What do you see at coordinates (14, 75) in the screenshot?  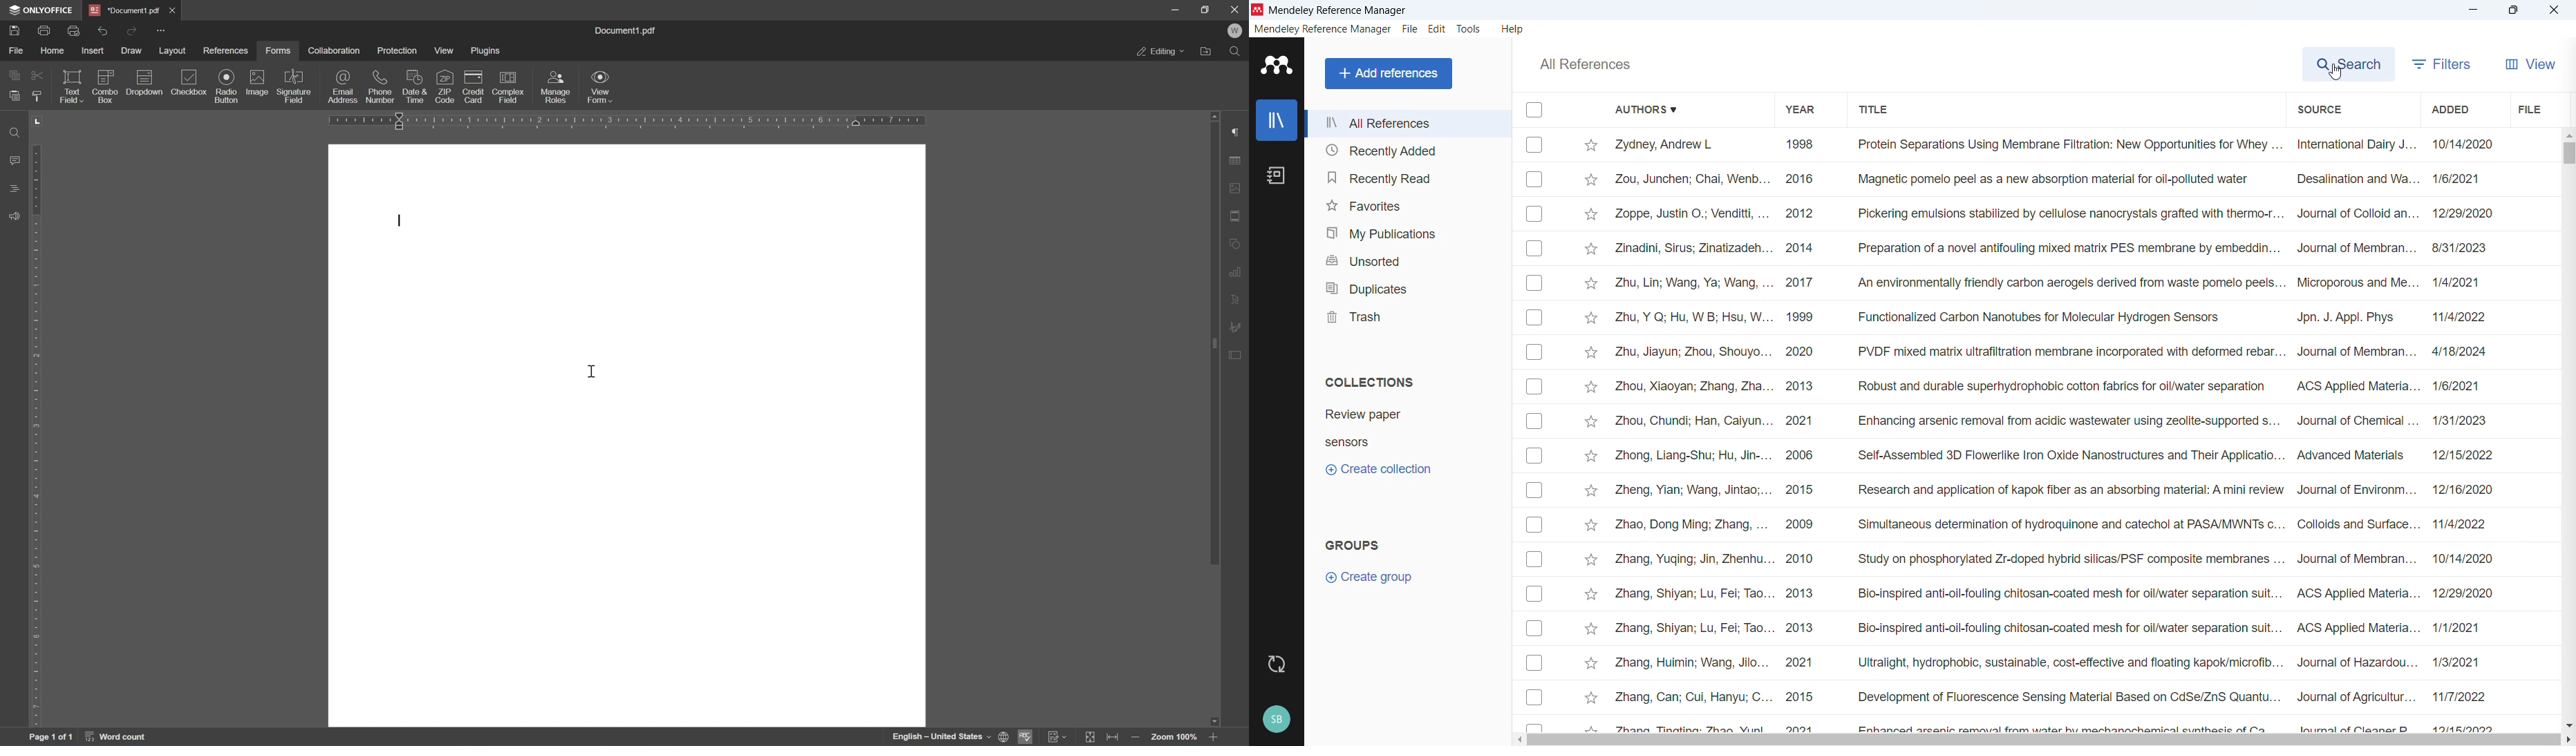 I see `copy` at bounding box center [14, 75].